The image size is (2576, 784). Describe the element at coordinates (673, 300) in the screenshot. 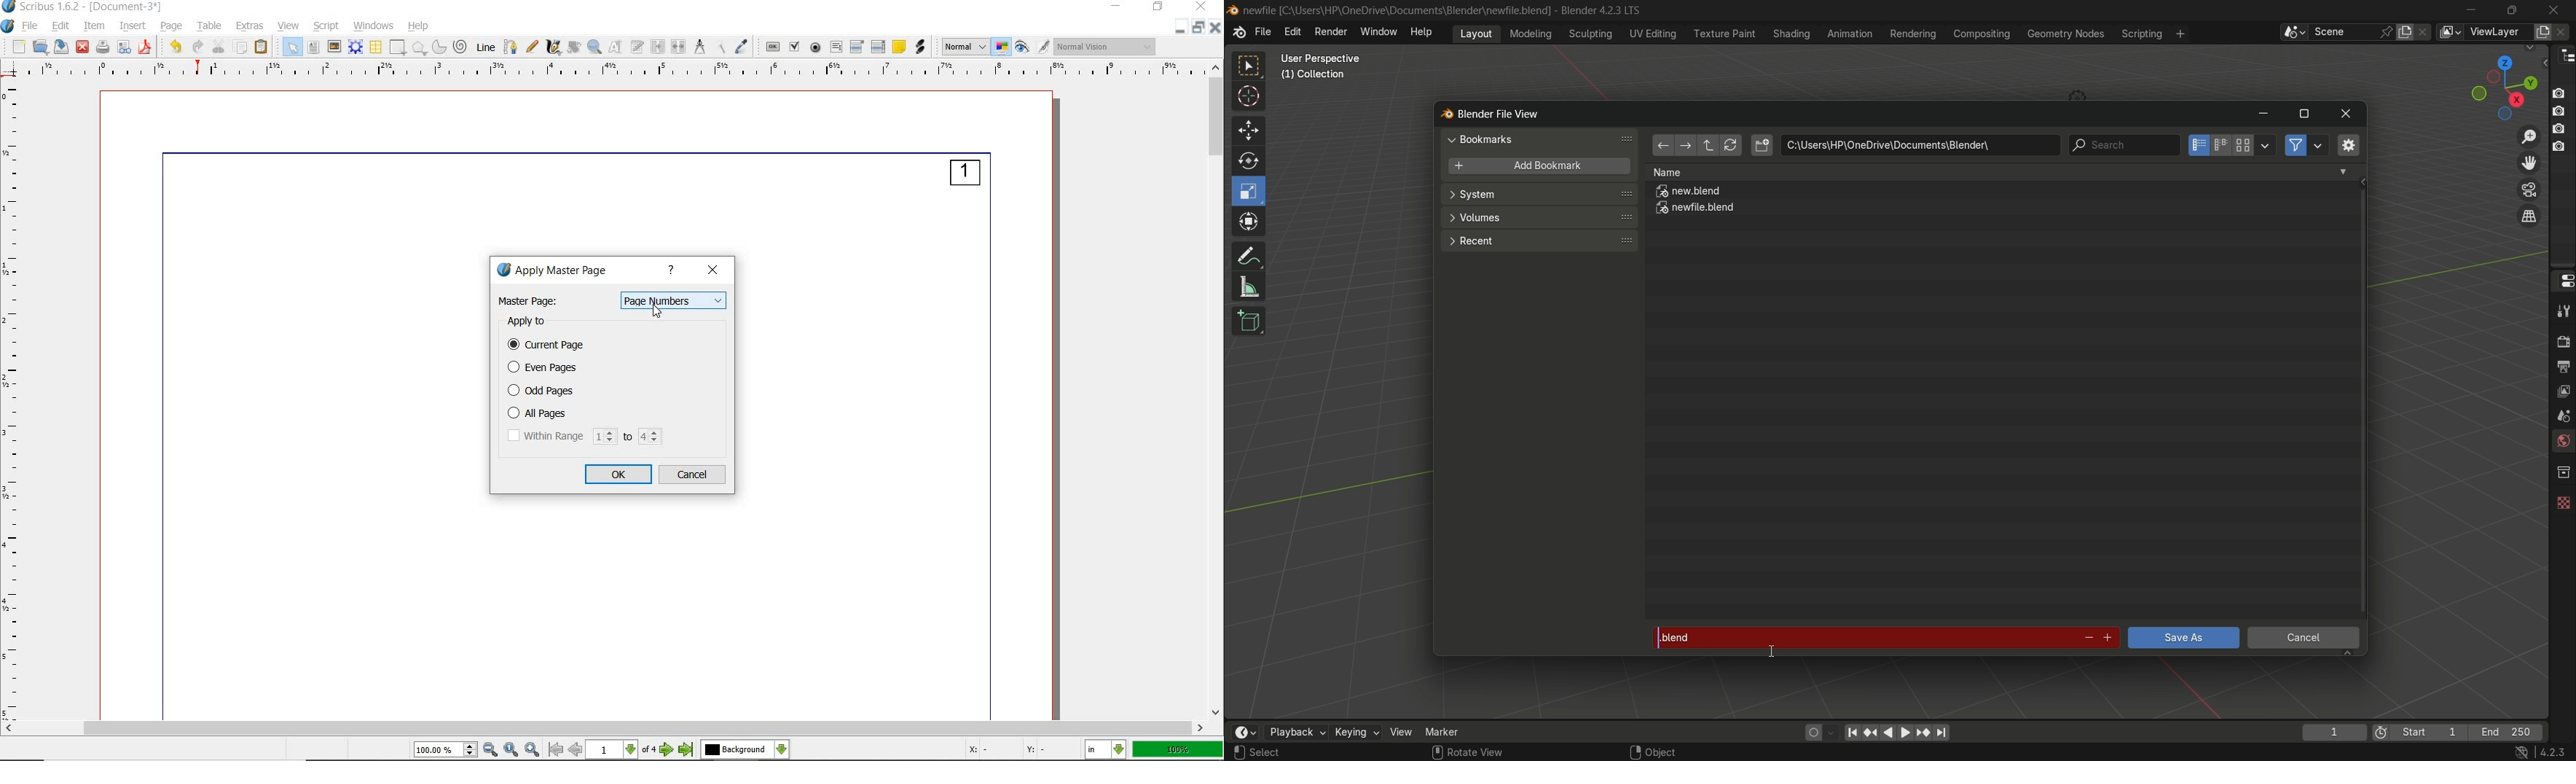

I see `Page Numbers` at that location.